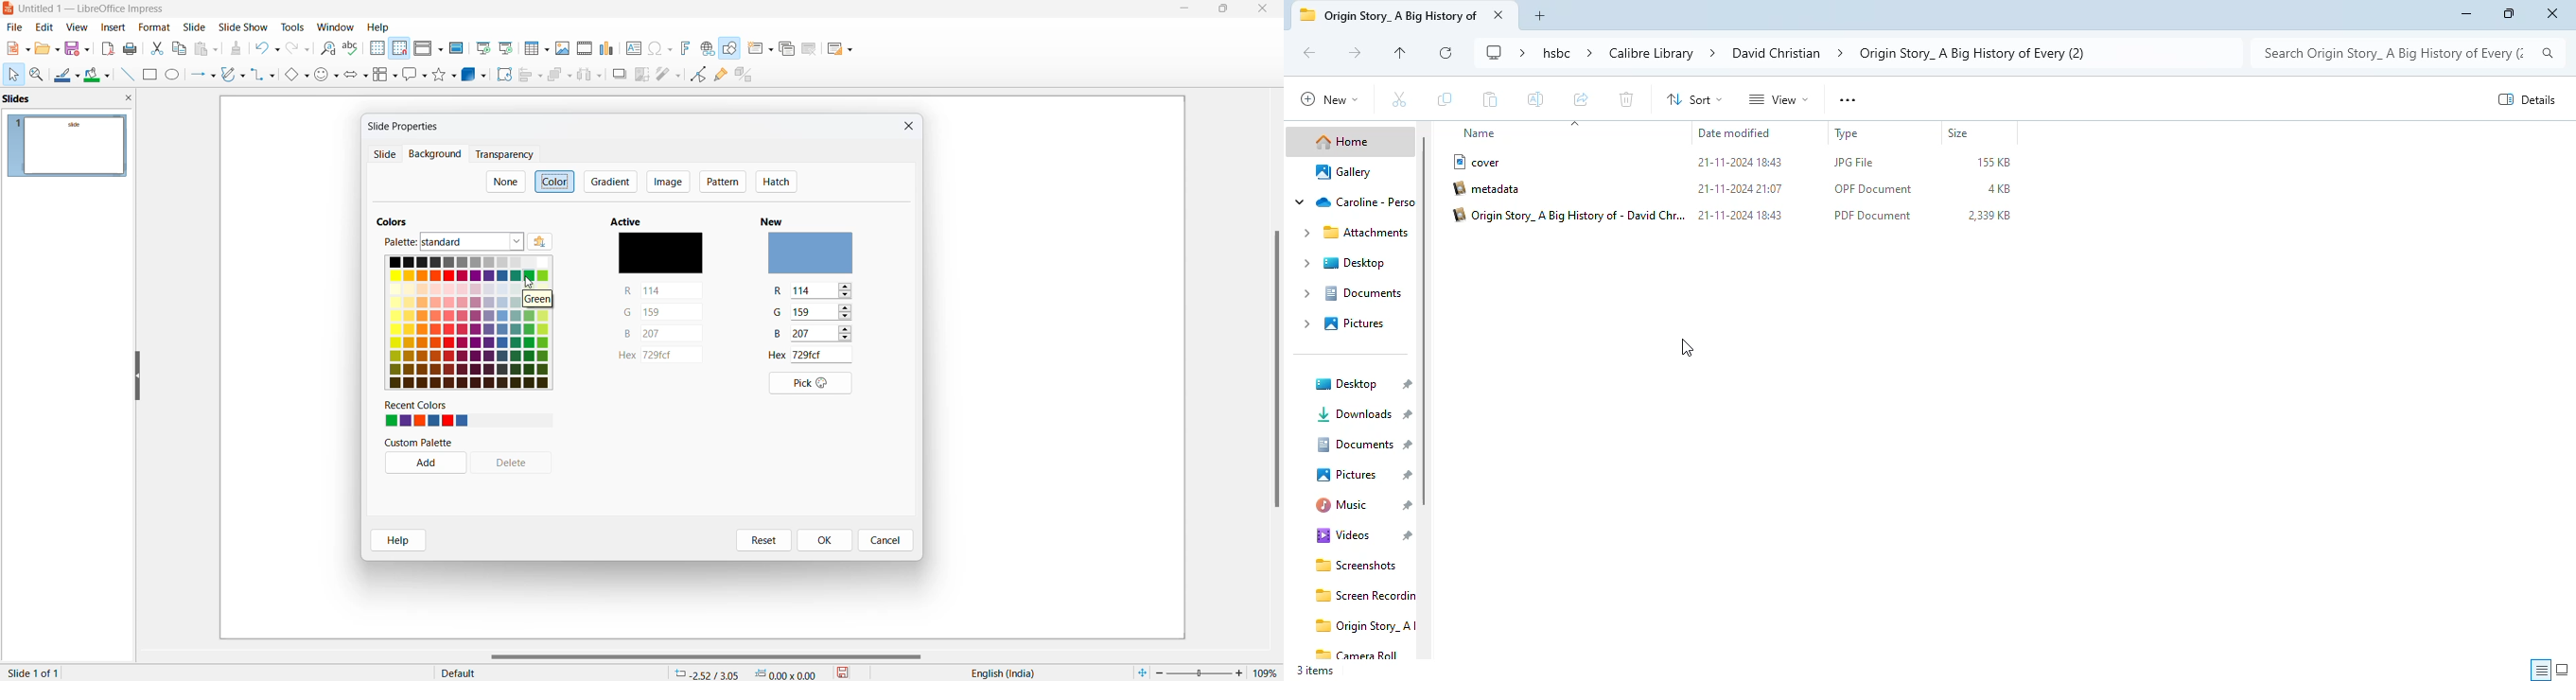 The height and width of the screenshot is (700, 2576). What do you see at coordinates (399, 541) in the screenshot?
I see `help` at bounding box center [399, 541].